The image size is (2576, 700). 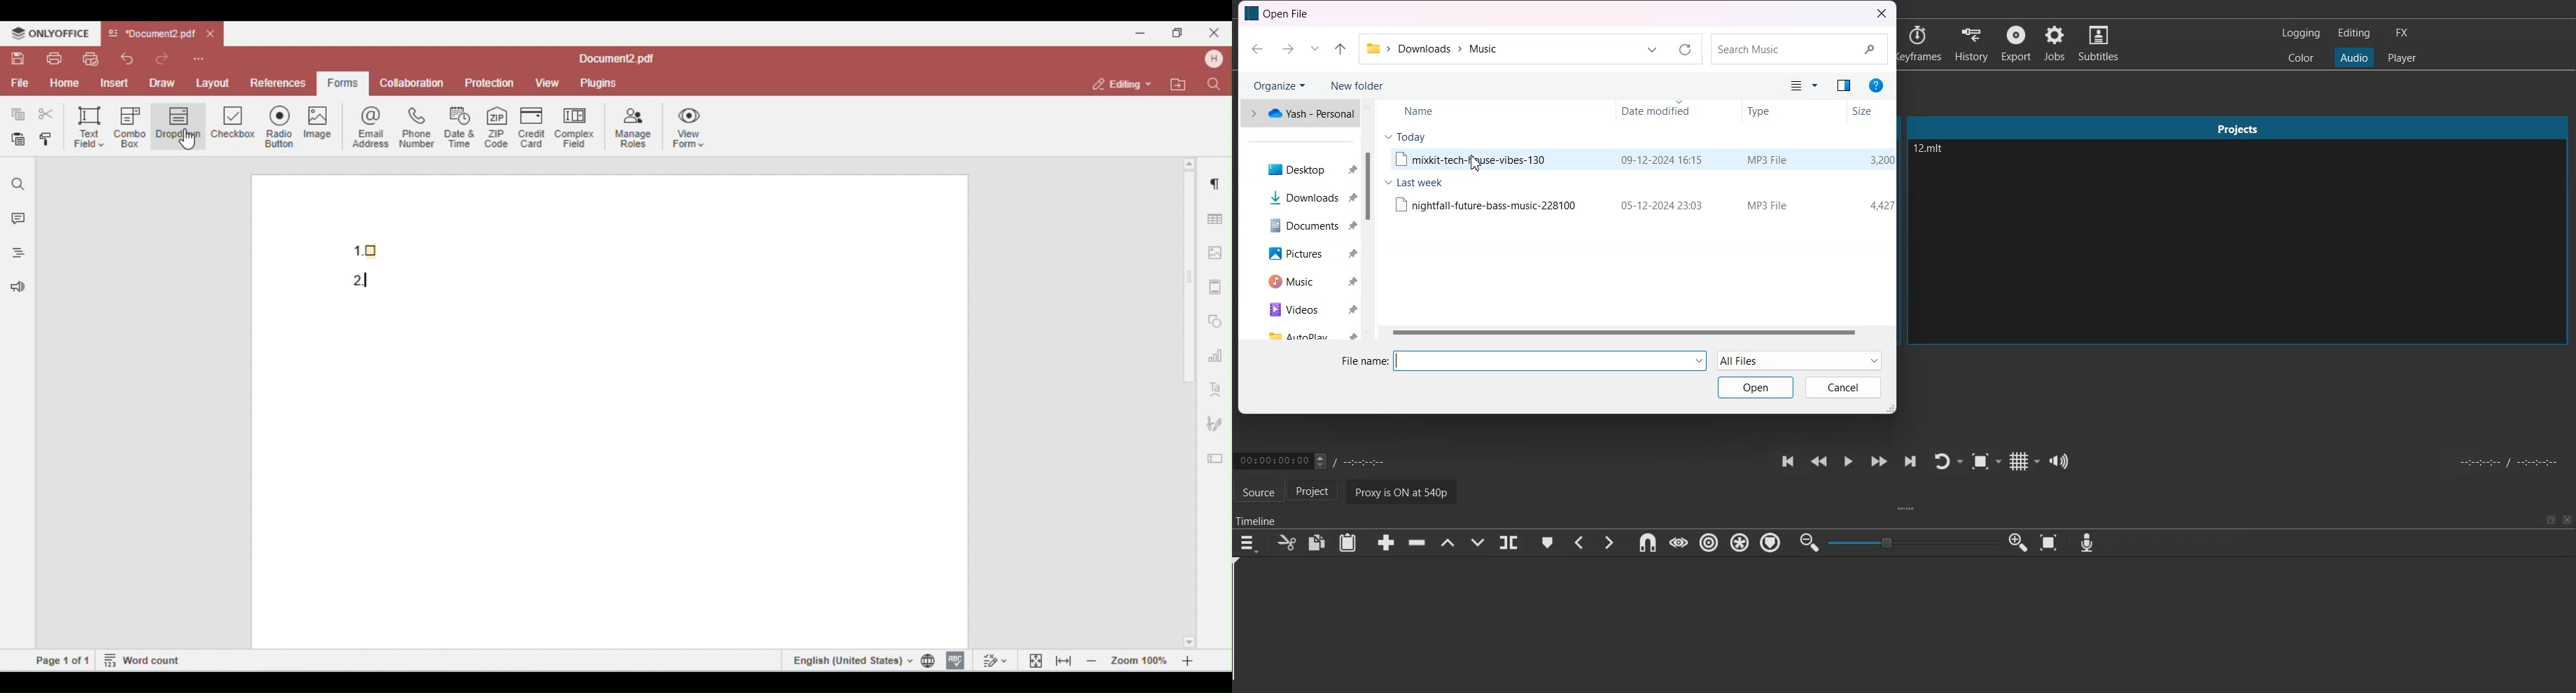 I want to click on Paste, so click(x=1348, y=542).